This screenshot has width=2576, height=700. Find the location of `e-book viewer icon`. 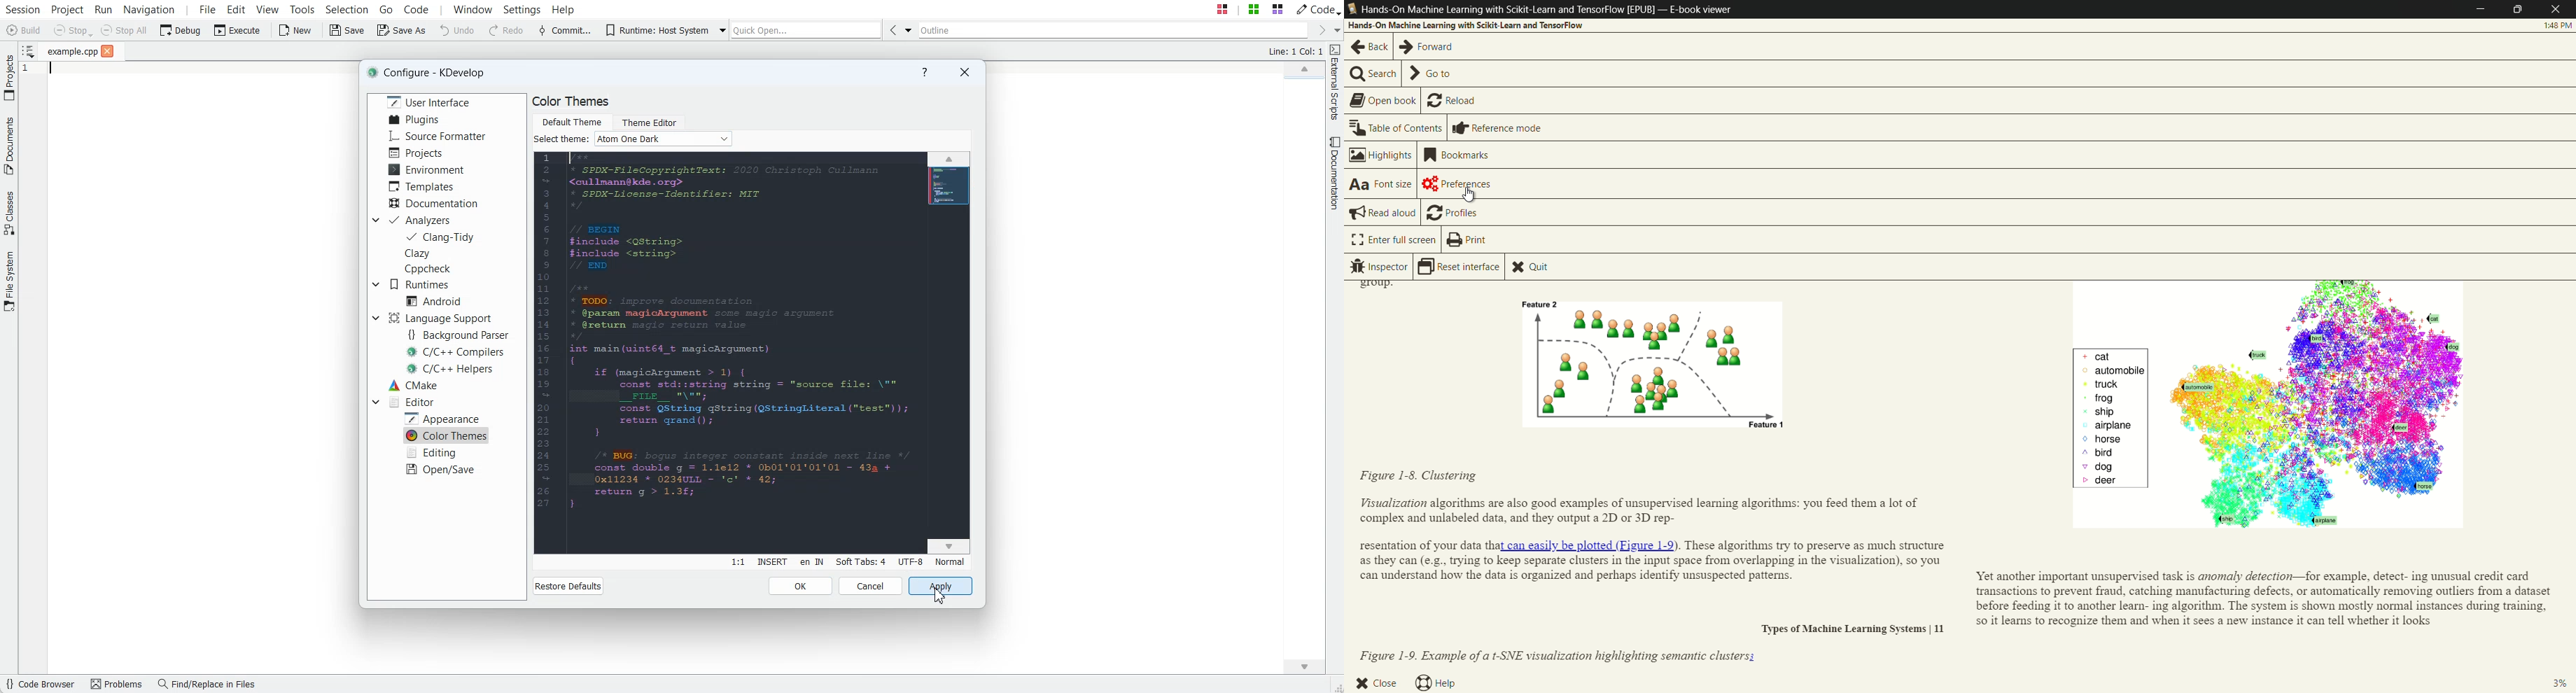

e-book viewer icon is located at coordinates (1352, 10).